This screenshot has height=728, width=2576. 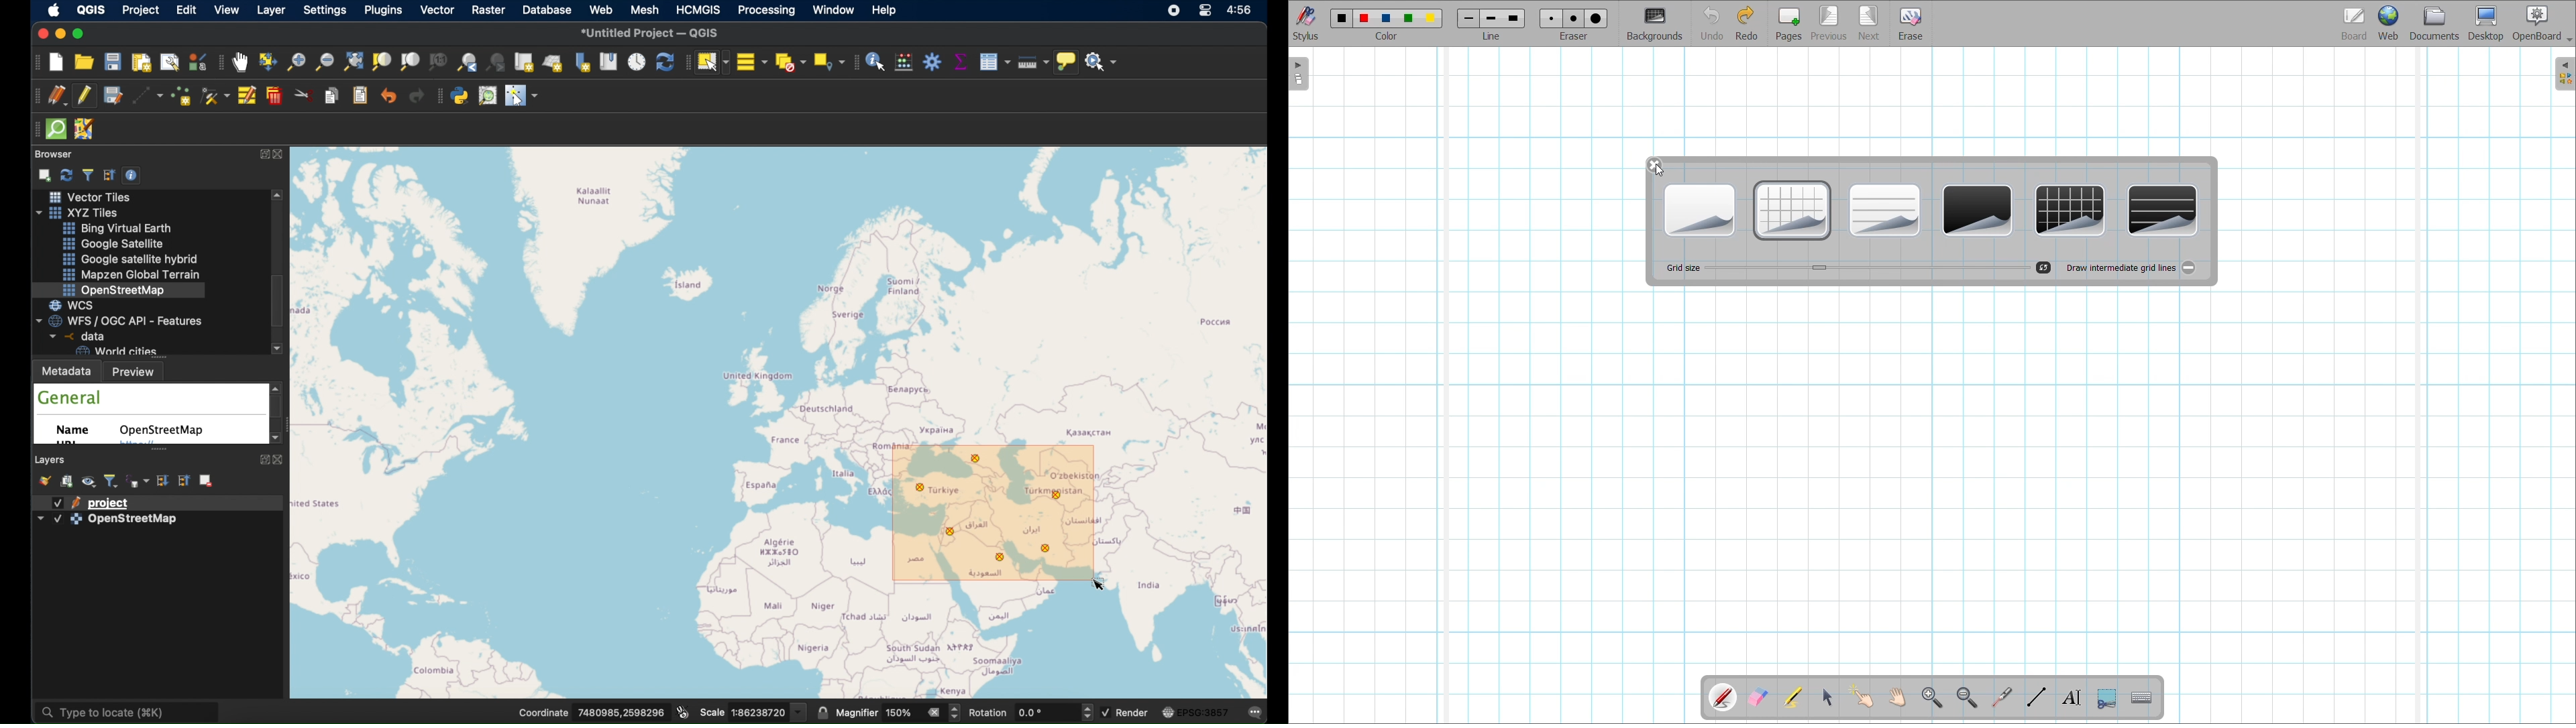 What do you see at coordinates (323, 61) in the screenshot?
I see `zoom out` at bounding box center [323, 61].